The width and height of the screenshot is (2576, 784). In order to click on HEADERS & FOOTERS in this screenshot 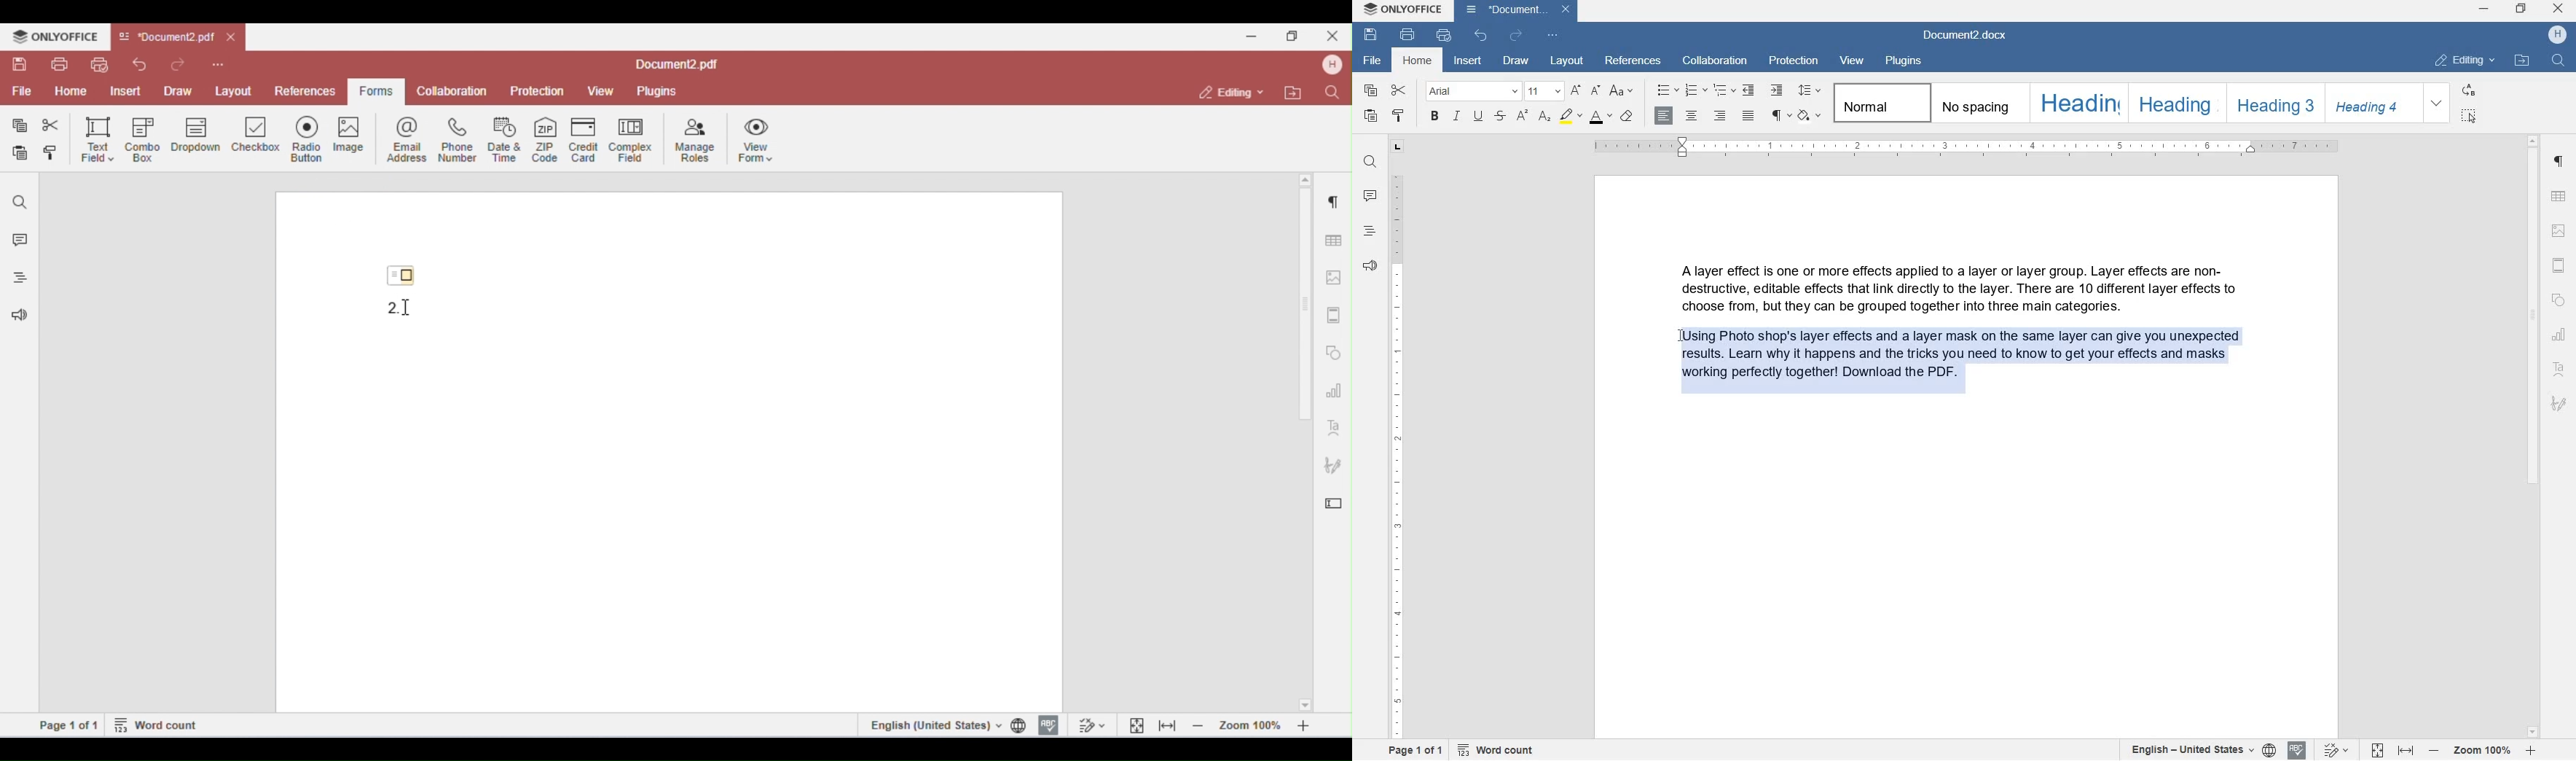, I will do `click(2559, 268)`.